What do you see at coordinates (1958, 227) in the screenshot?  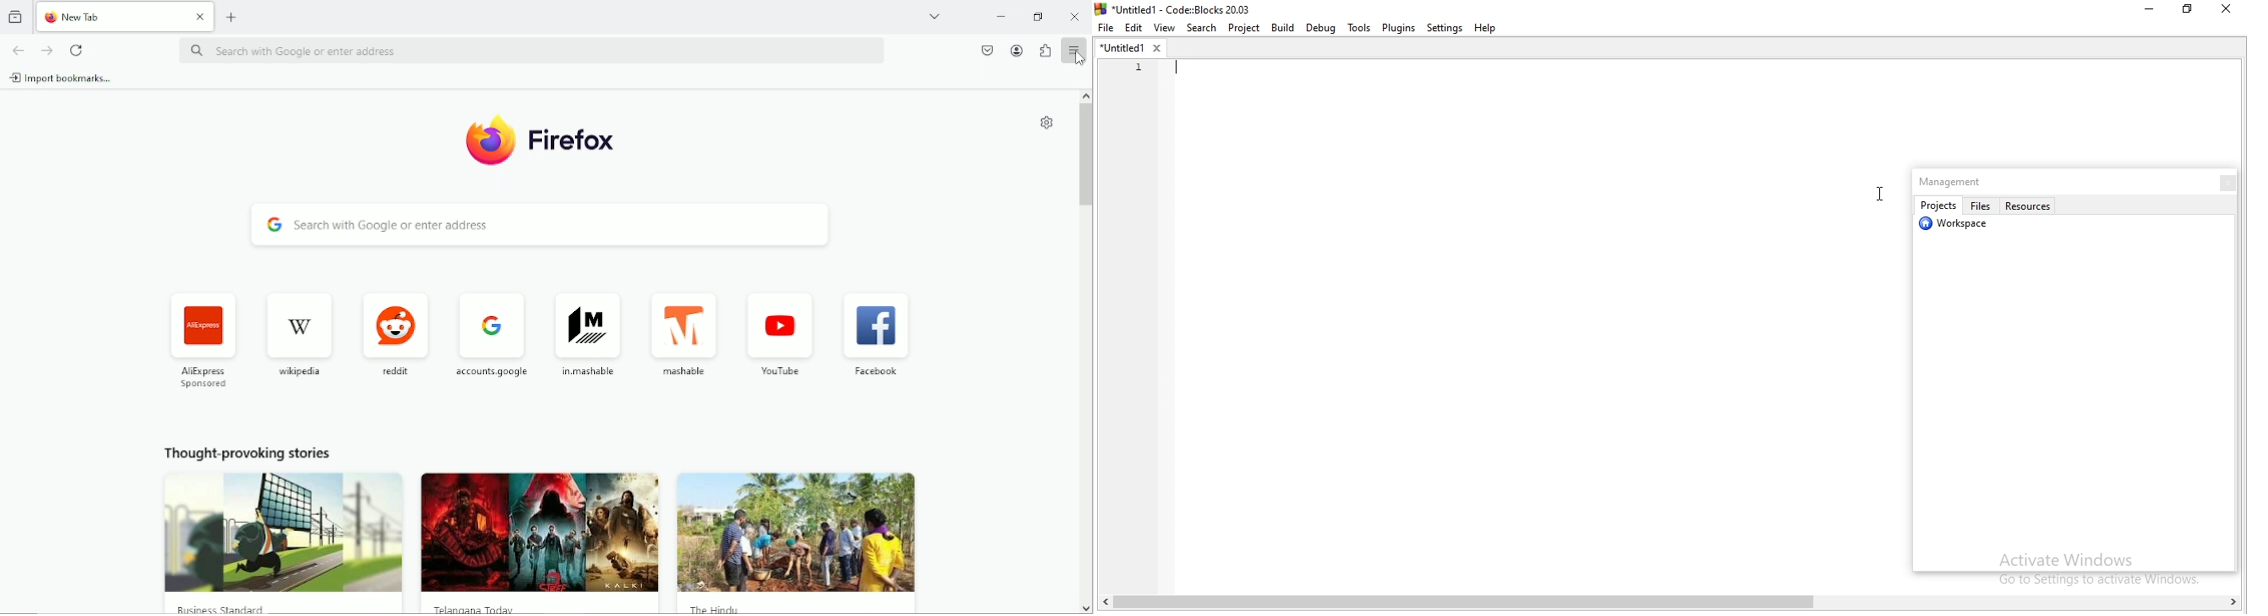 I see `workspace` at bounding box center [1958, 227].